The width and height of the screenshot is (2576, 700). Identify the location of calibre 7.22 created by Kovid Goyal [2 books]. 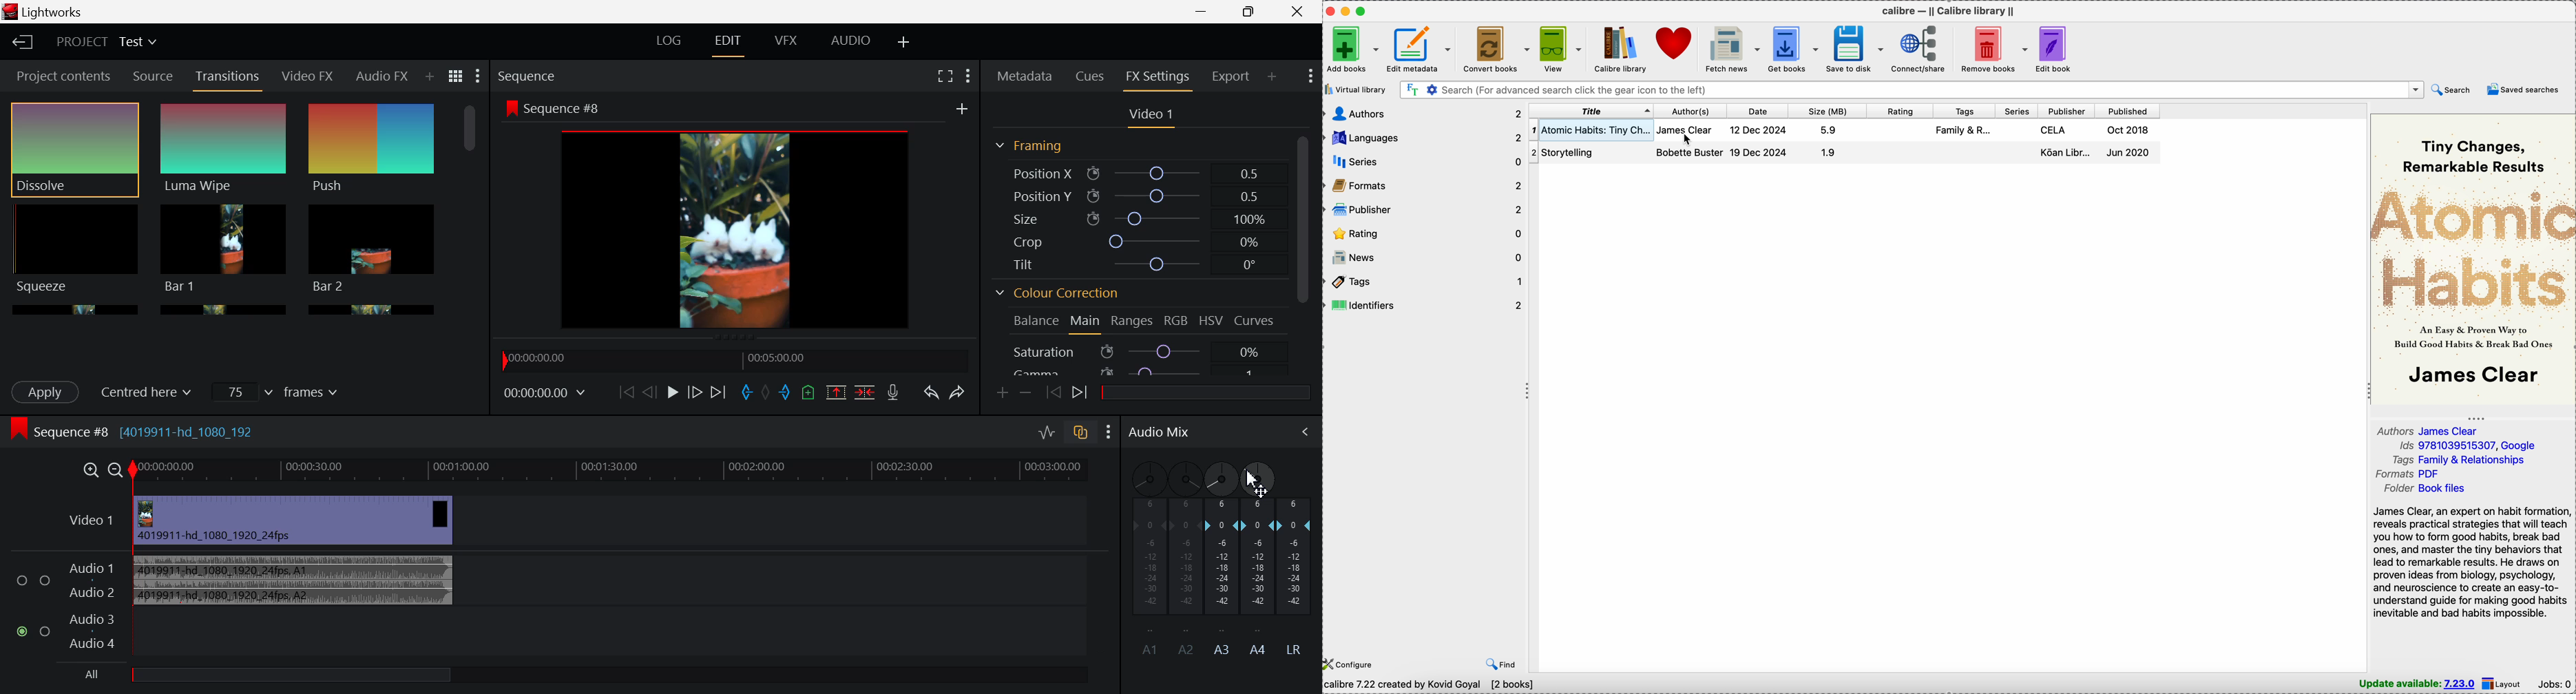
(1433, 686).